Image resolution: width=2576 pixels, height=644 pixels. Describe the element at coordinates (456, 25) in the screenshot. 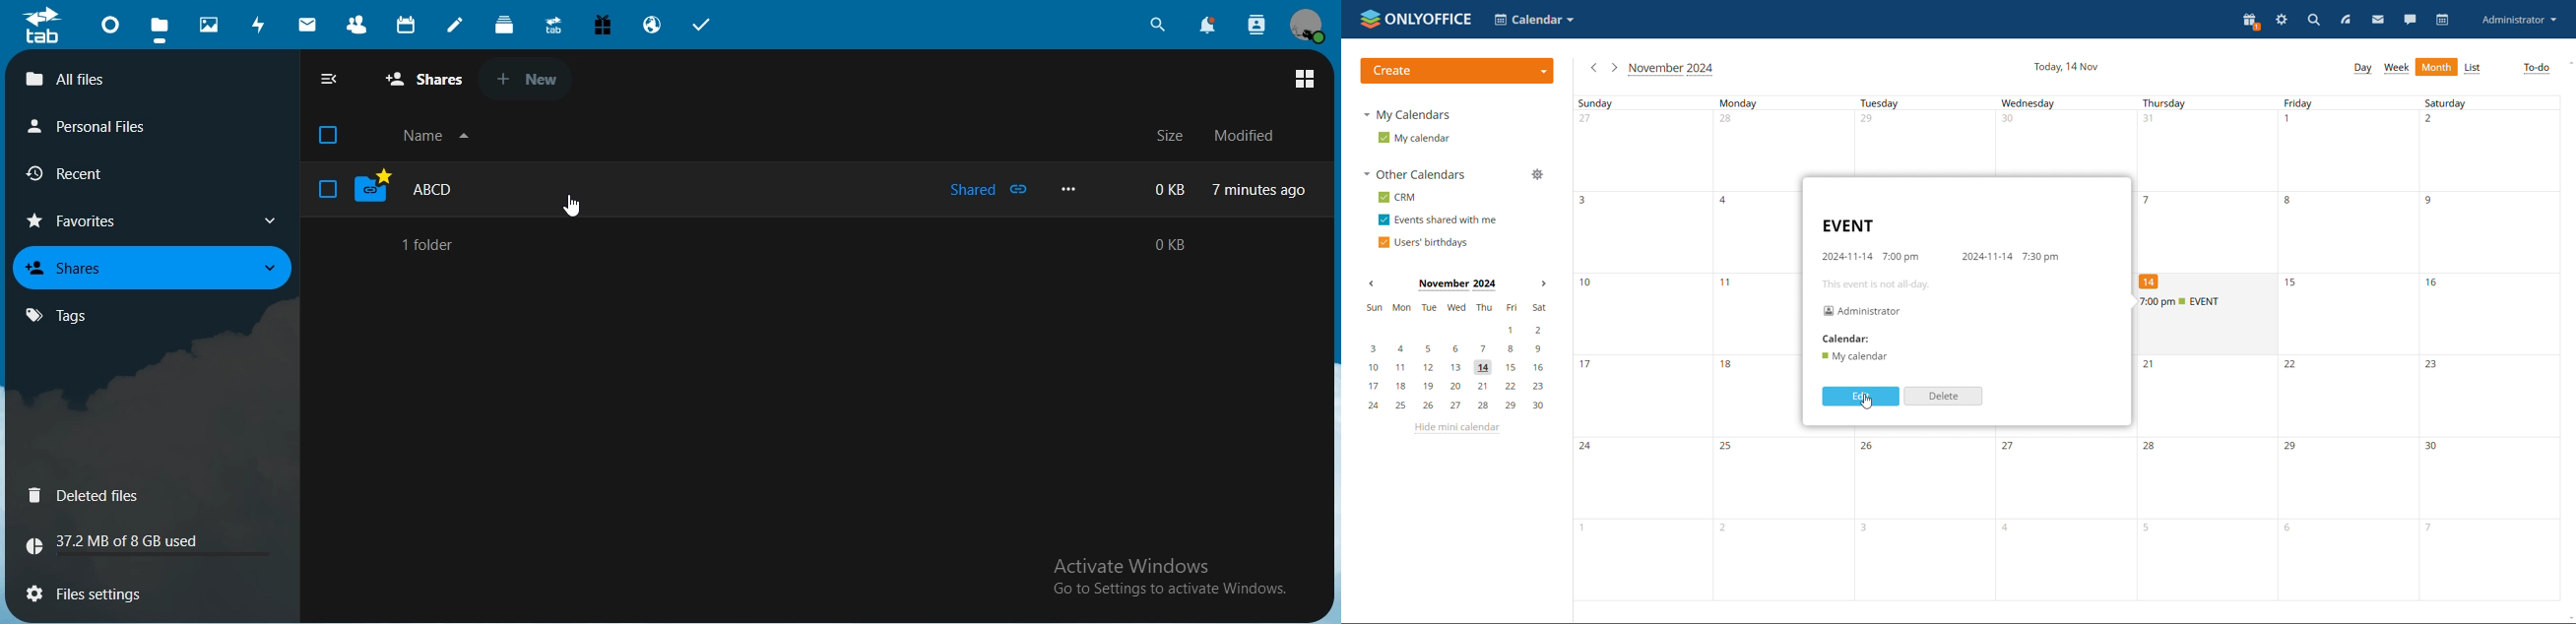

I see `notes` at that location.